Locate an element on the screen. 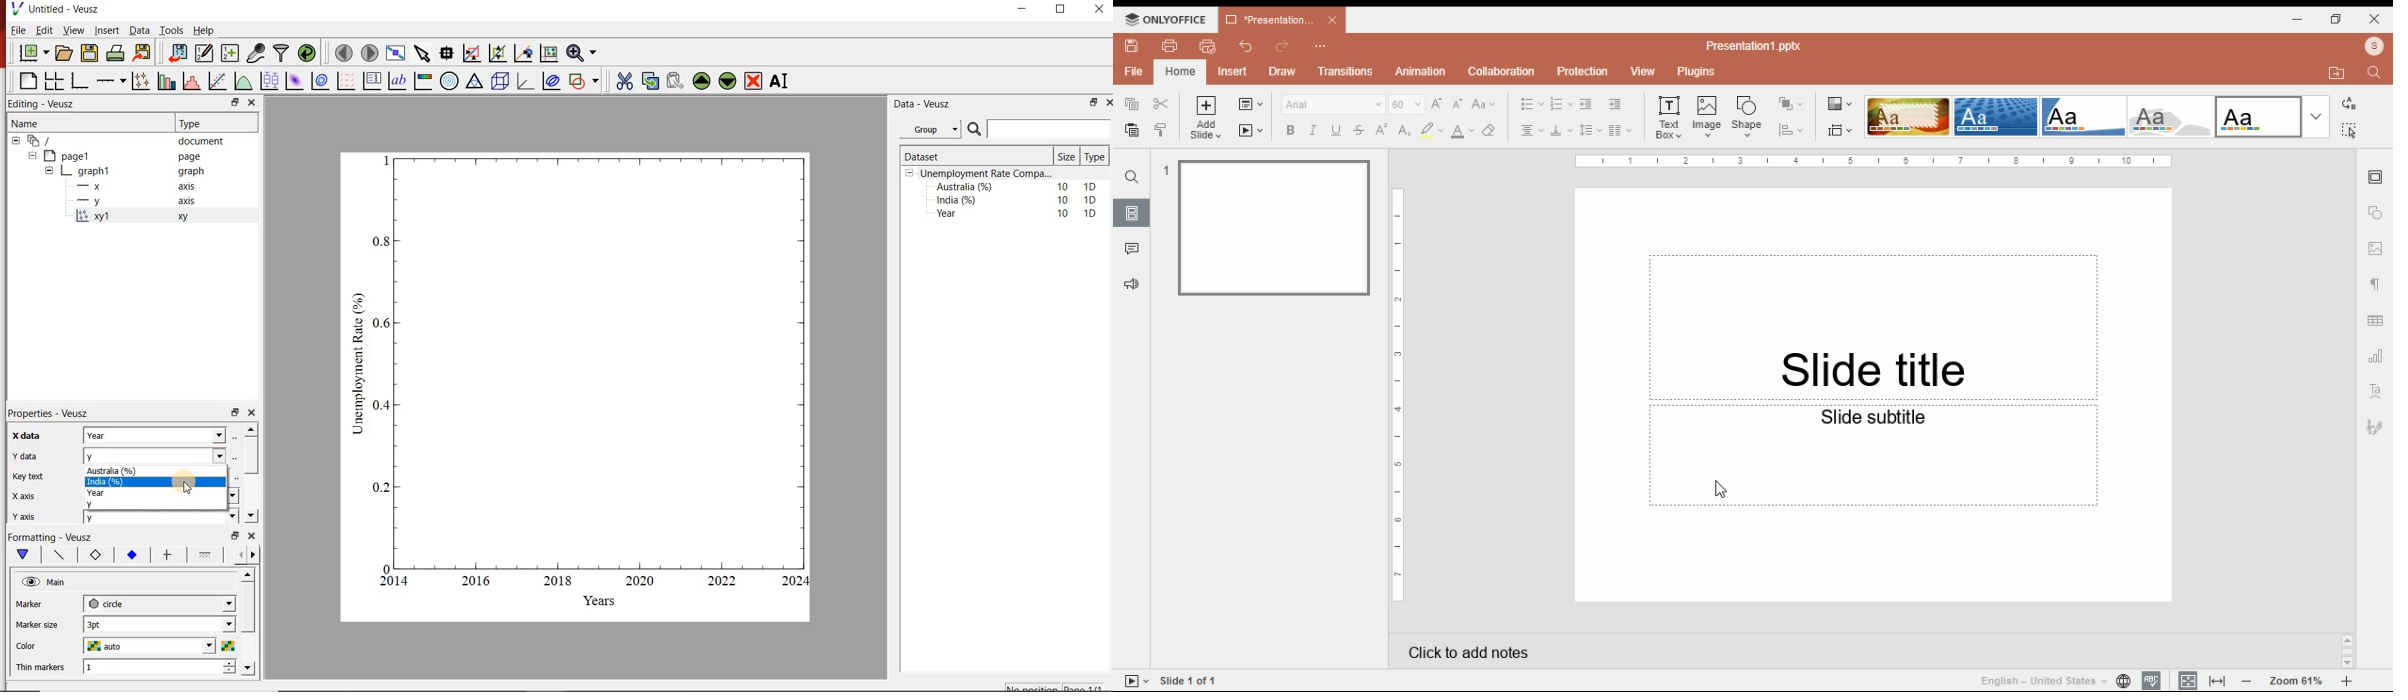  increment font size is located at coordinates (1436, 103).